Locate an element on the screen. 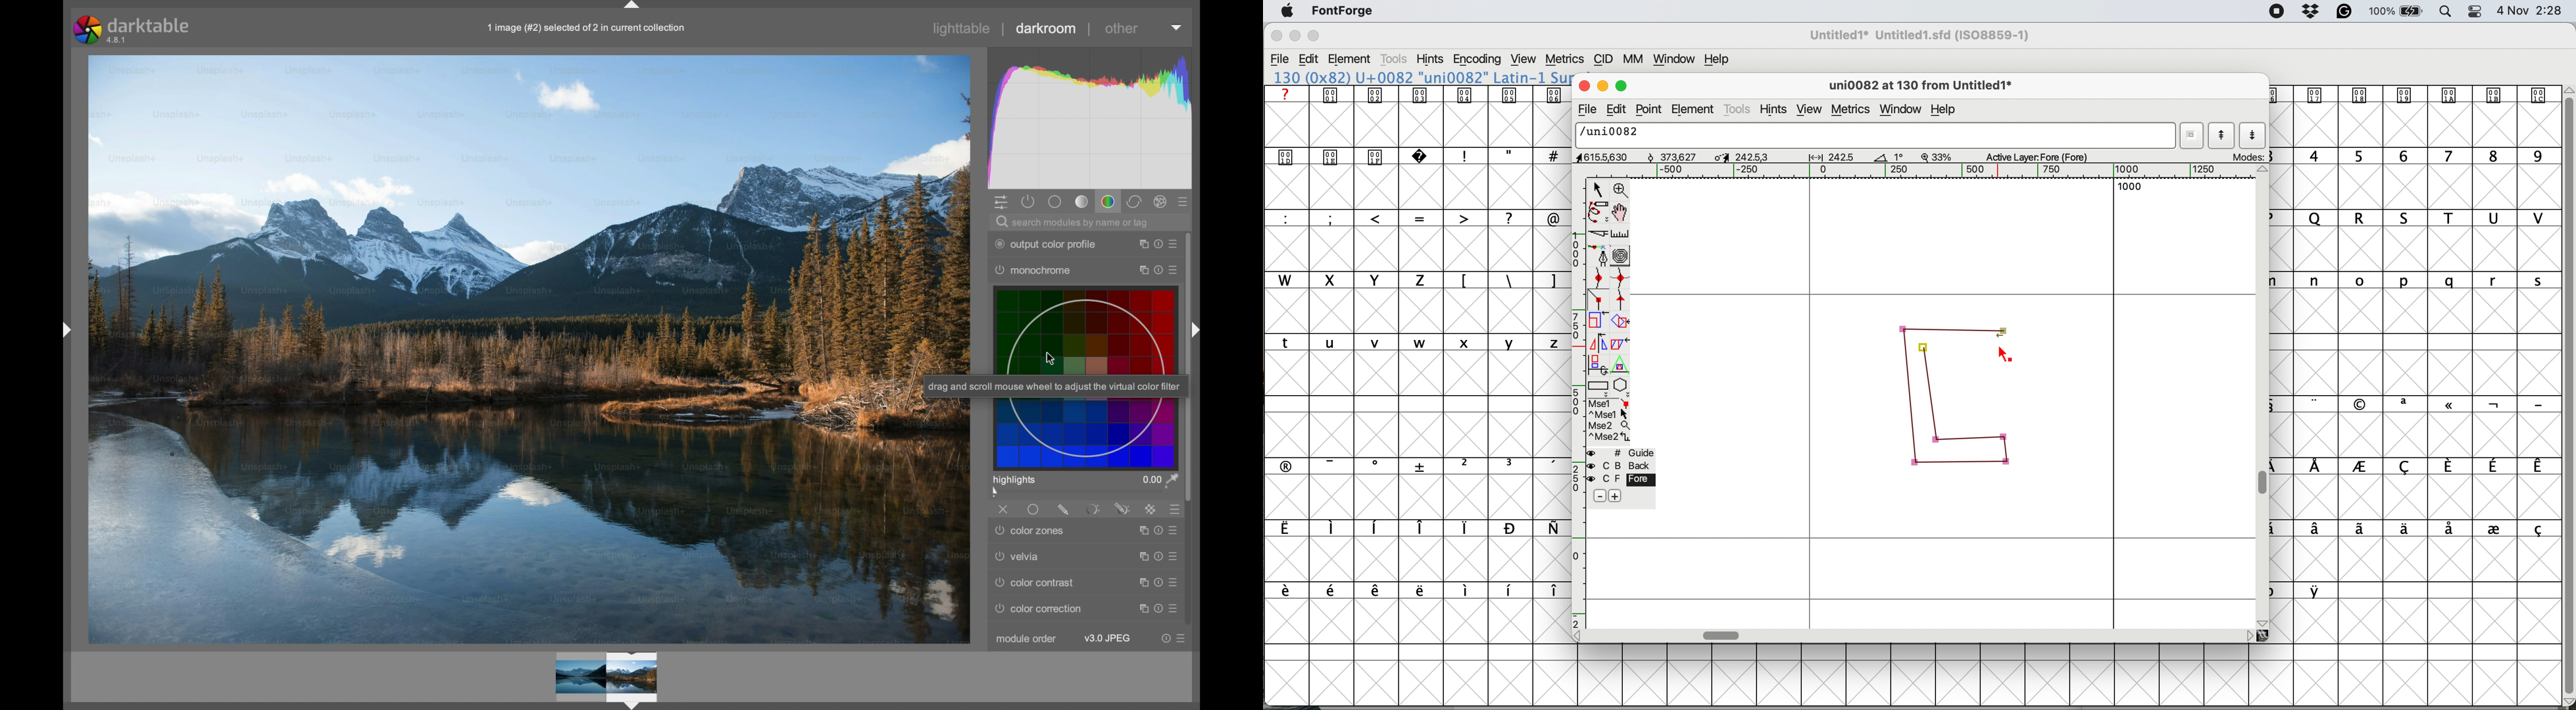 The image size is (2576, 728). color zones is located at coordinates (1031, 531).